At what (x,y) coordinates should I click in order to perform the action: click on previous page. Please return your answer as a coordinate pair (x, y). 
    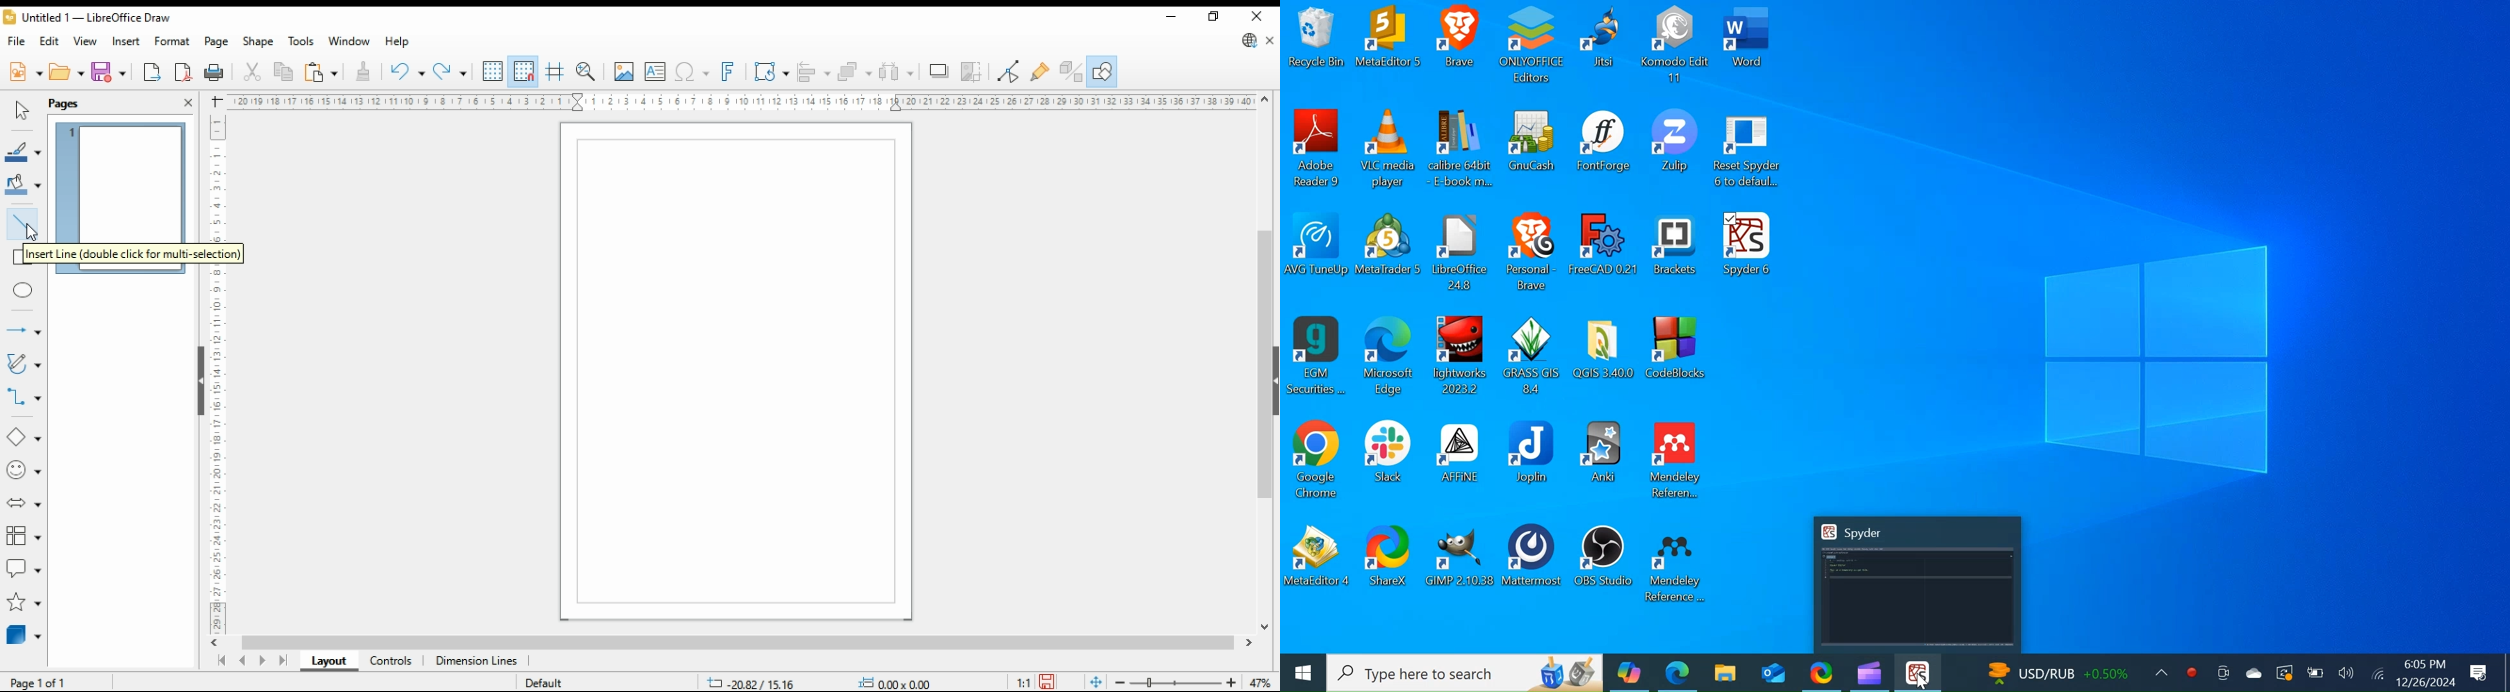
    Looking at the image, I should click on (242, 662).